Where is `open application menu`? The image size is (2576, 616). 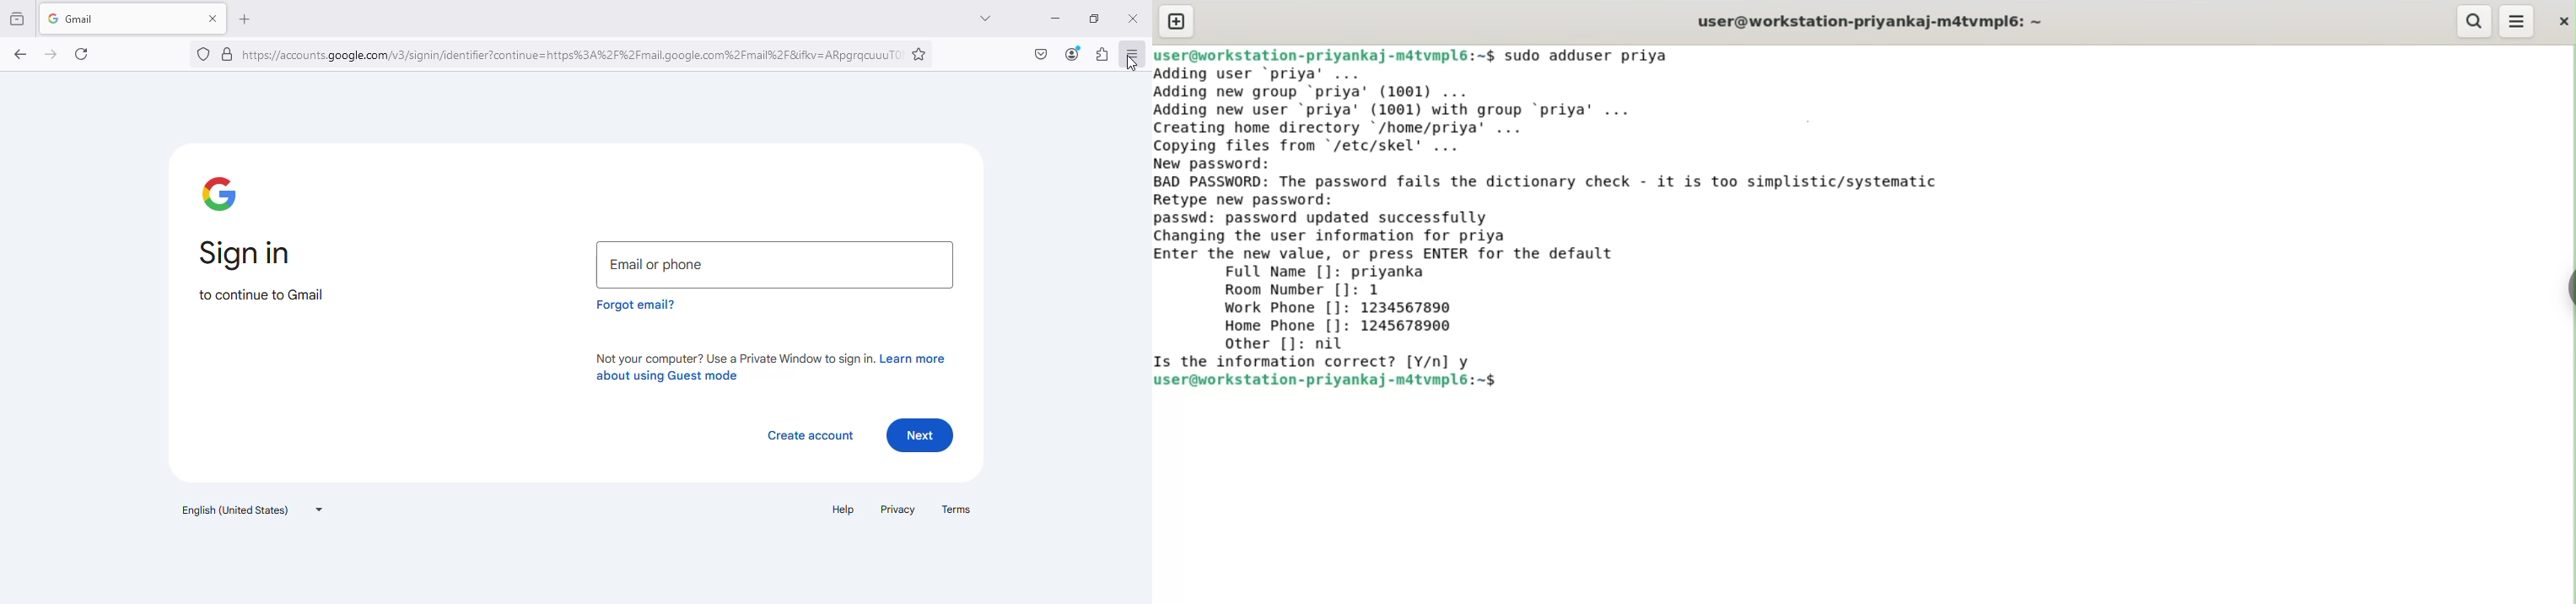
open application menu is located at coordinates (1134, 53).